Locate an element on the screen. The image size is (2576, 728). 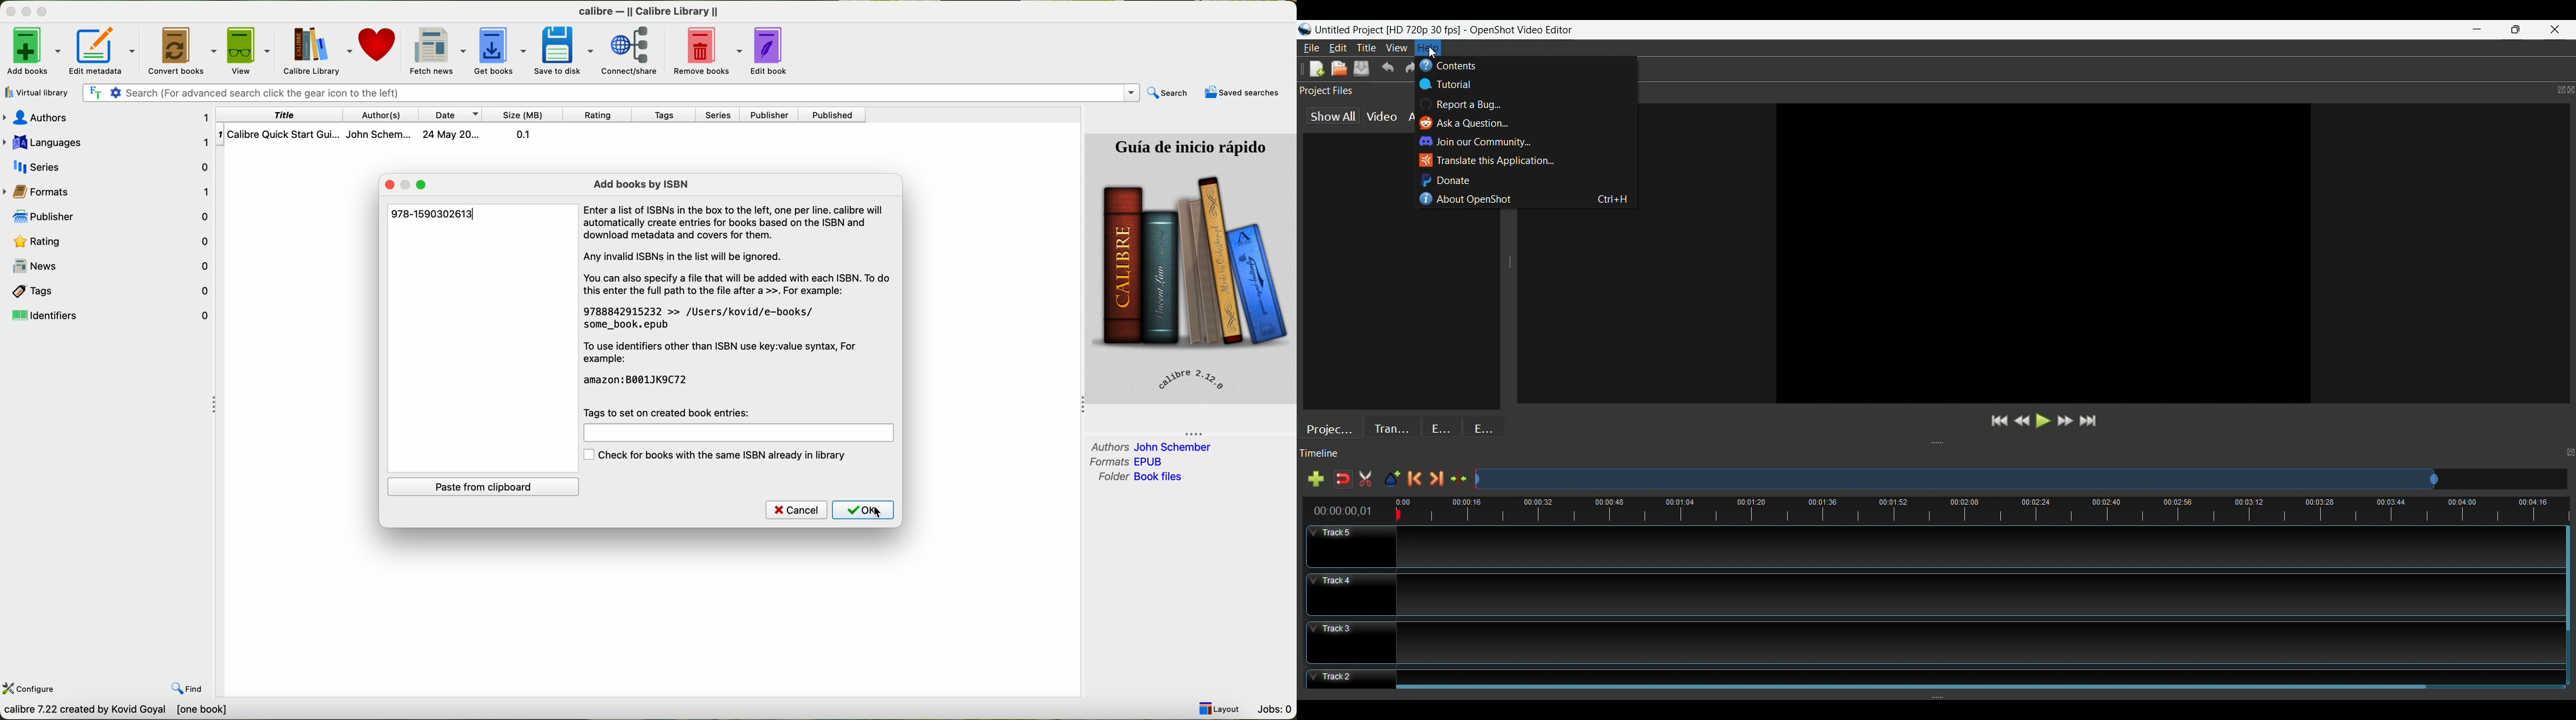
edit book is located at coordinates (773, 51).